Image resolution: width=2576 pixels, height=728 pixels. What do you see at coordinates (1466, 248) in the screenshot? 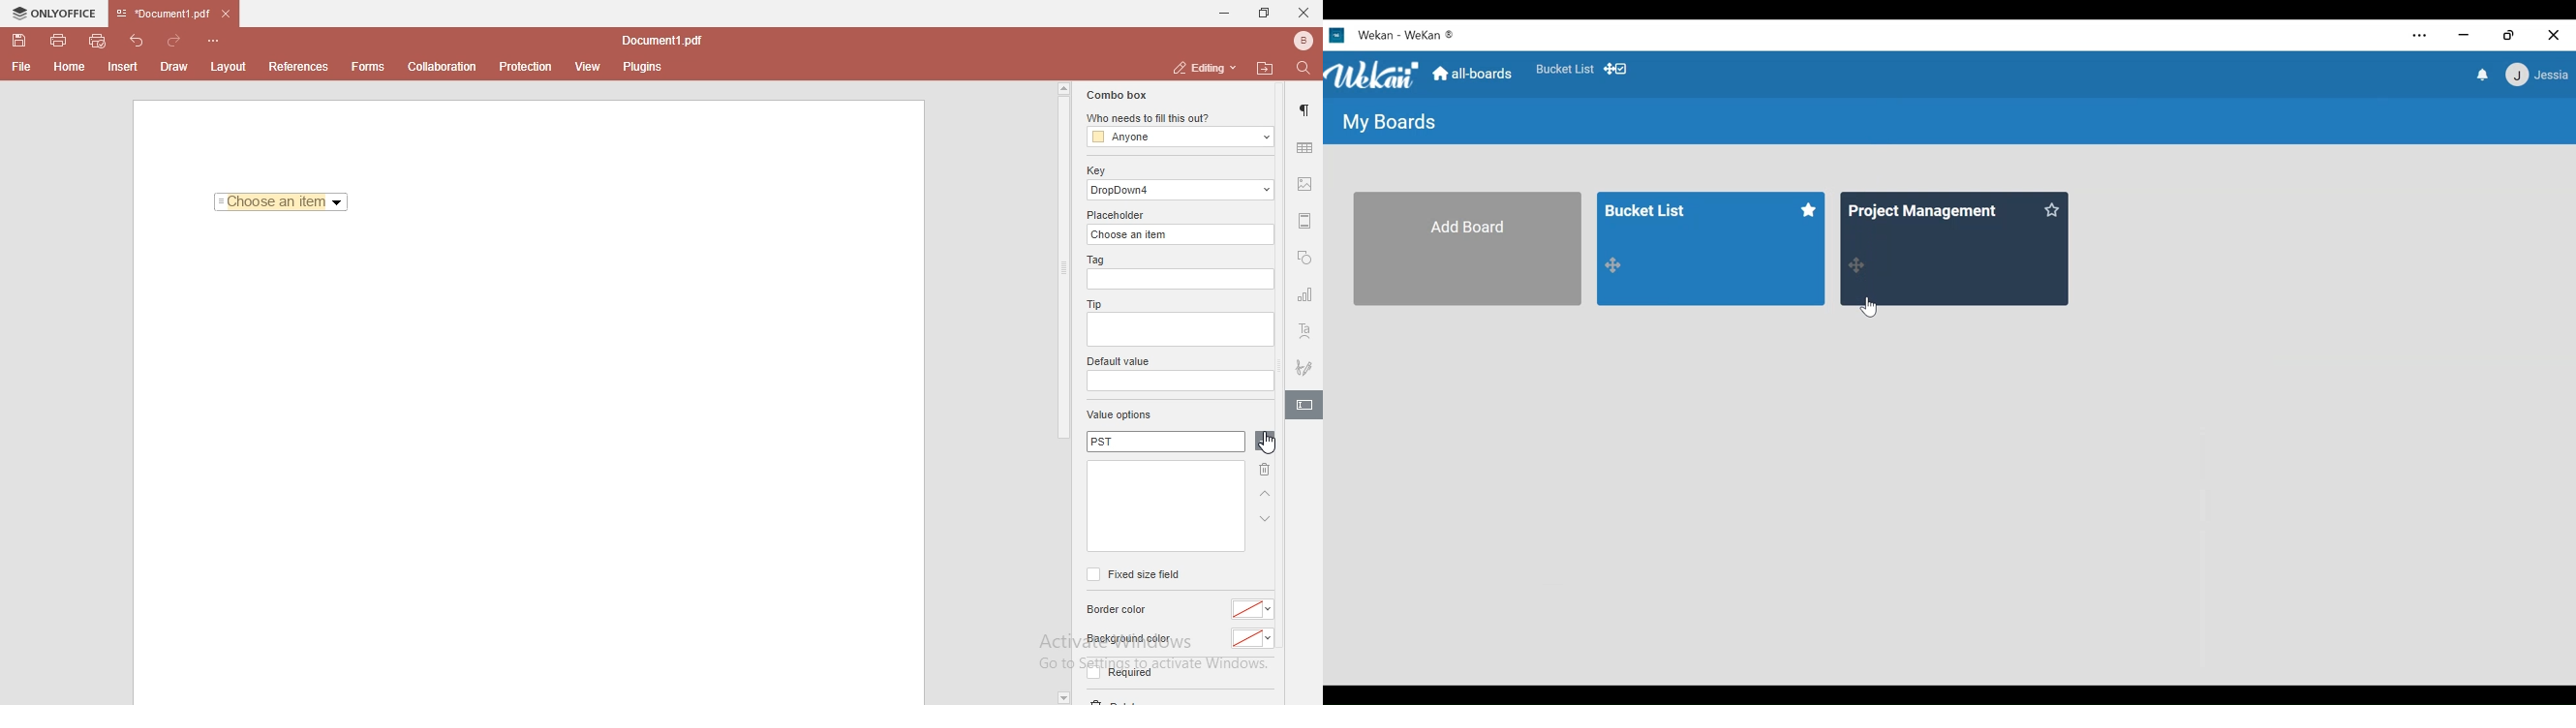
I see `Add Board` at bounding box center [1466, 248].